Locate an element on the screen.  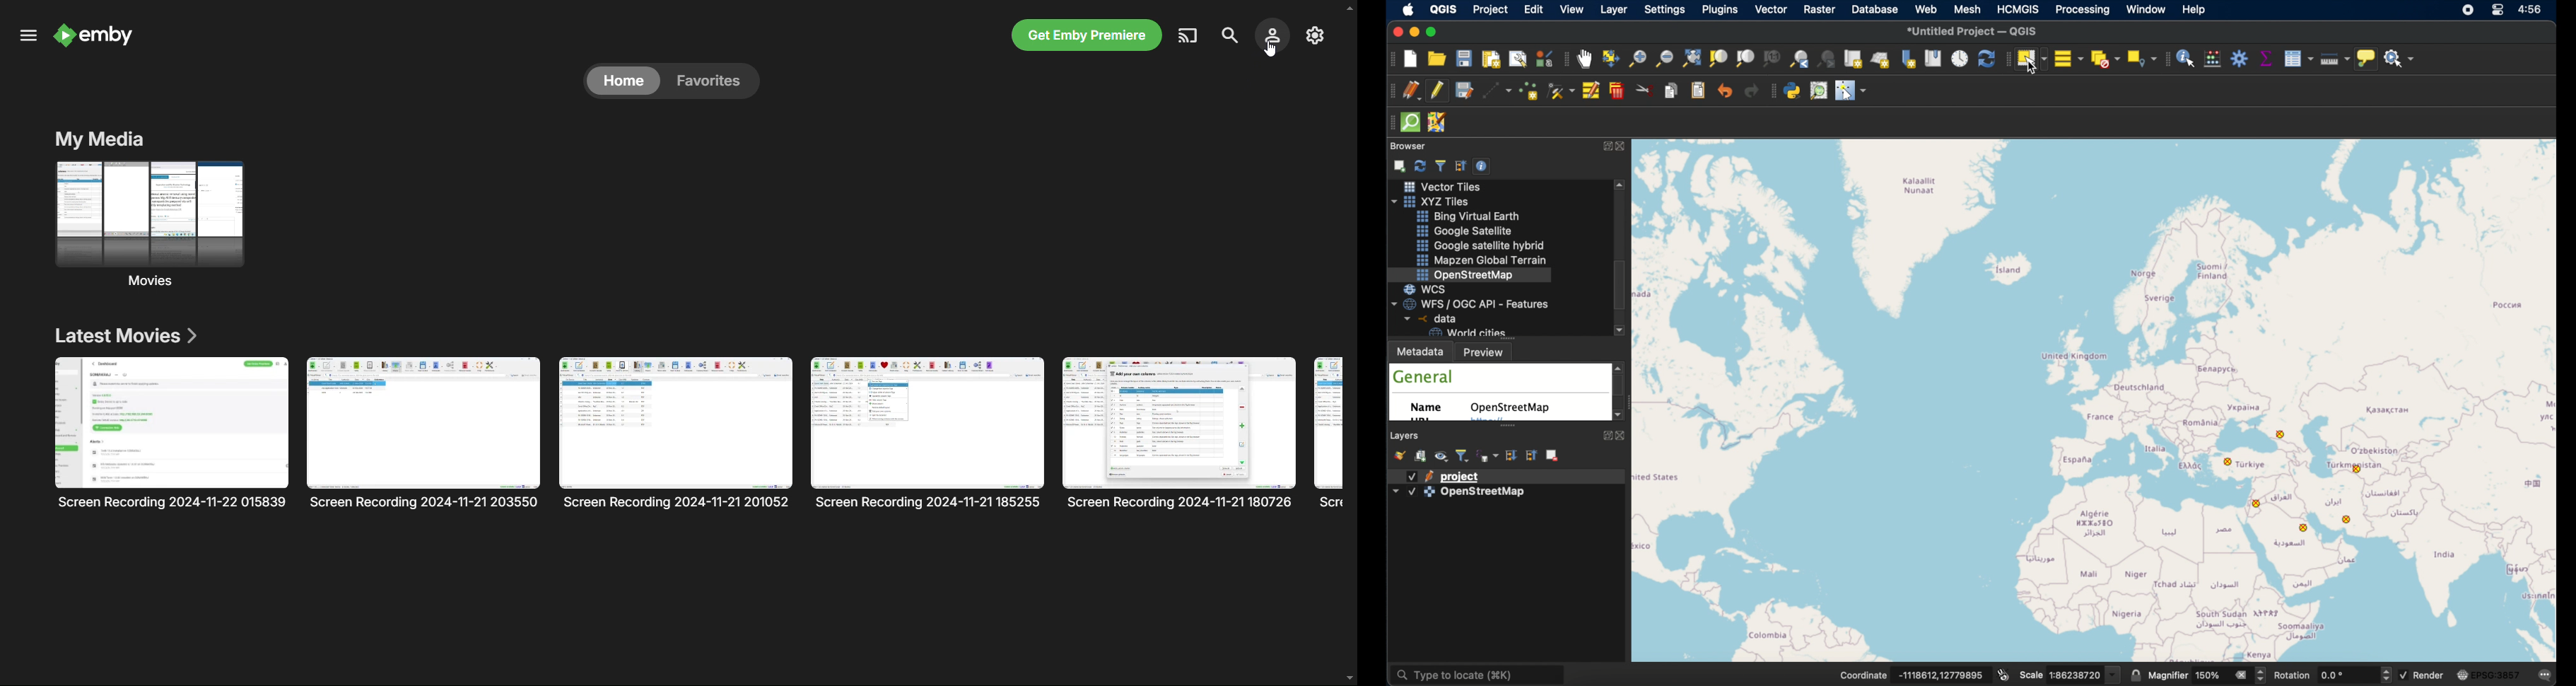
modify attributes is located at coordinates (1592, 91).